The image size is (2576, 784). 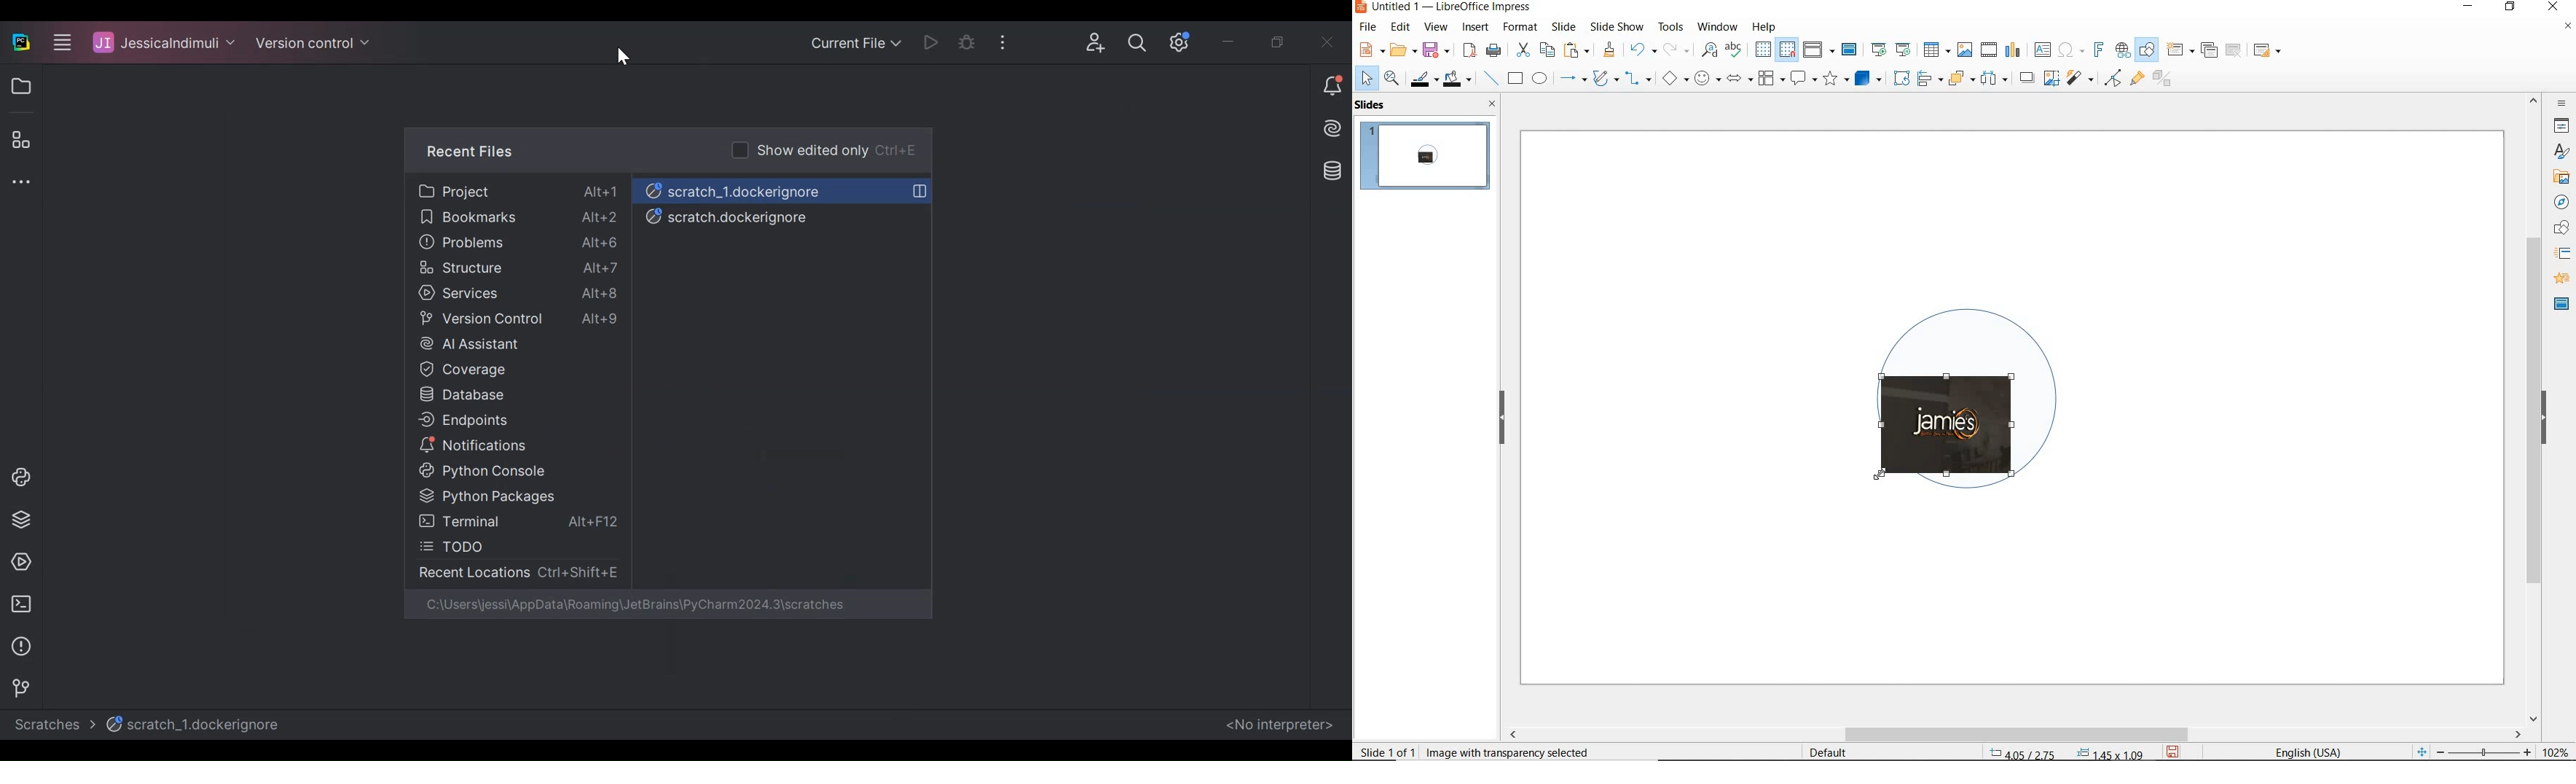 What do you see at coordinates (1709, 50) in the screenshot?
I see `find and replace` at bounding box center [1709, 50].